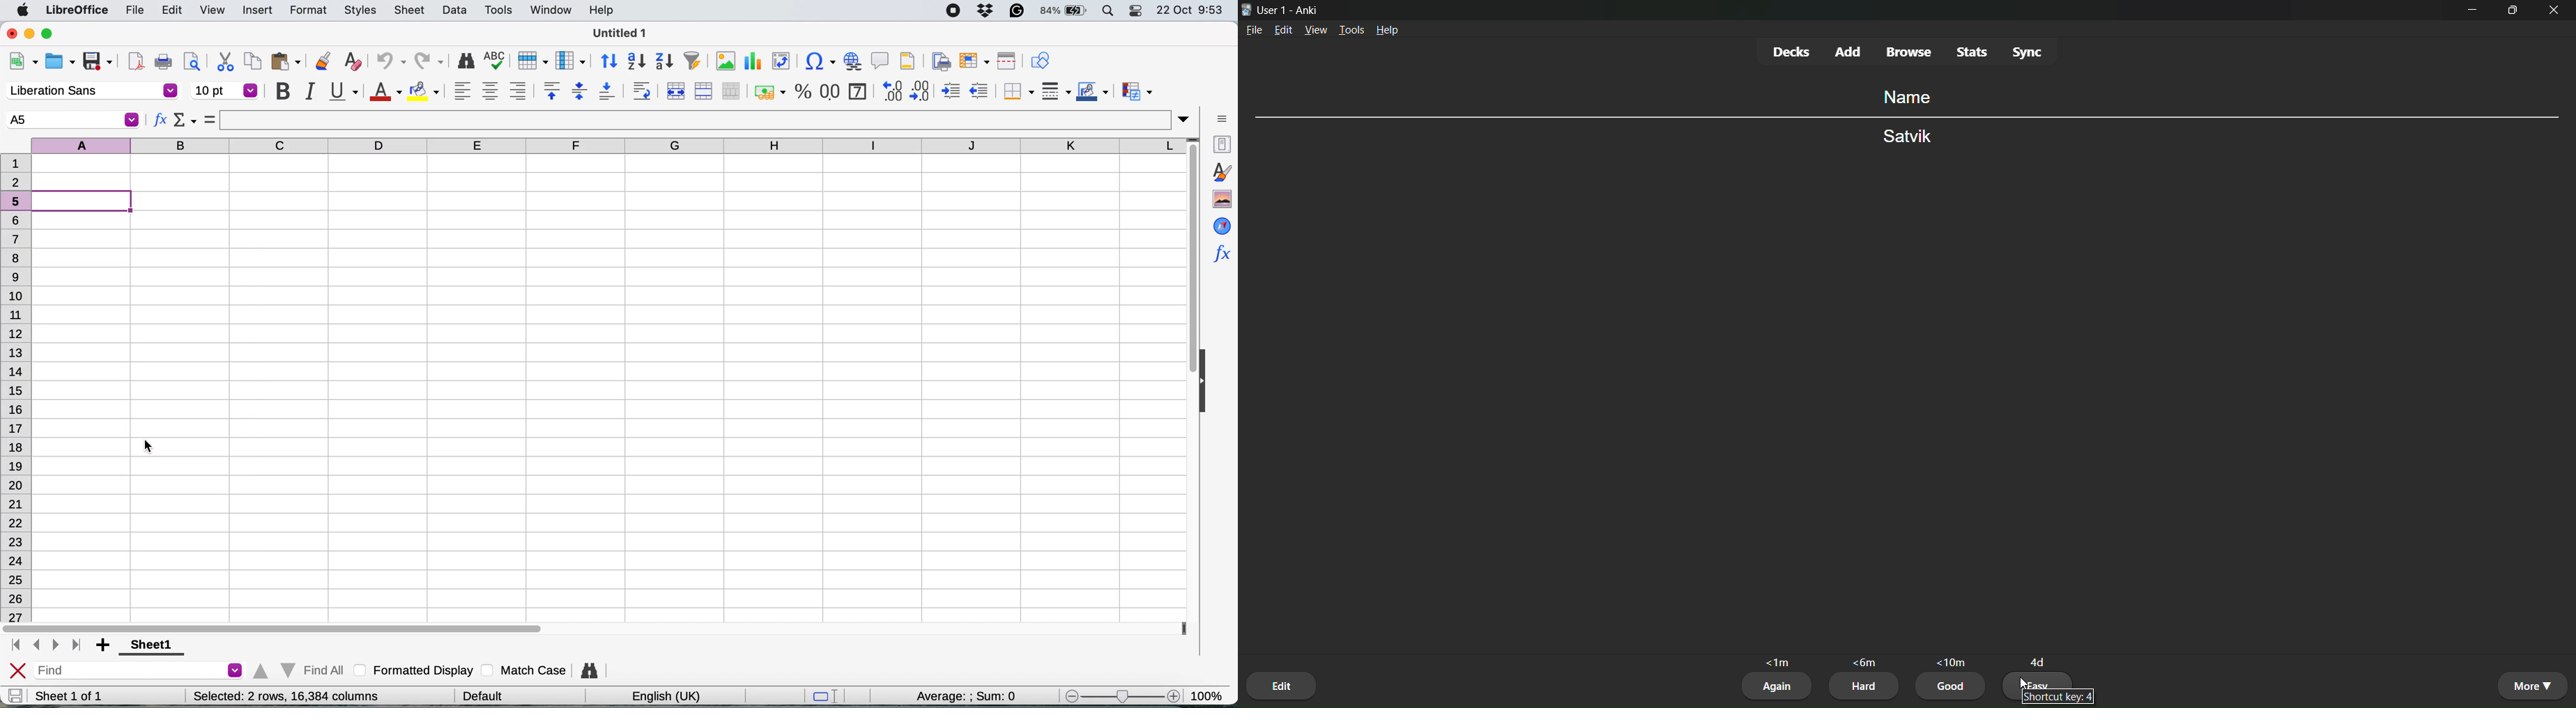  Describe the element at coordinates (890, 90) in the screenshot. I see `add decimal place` at that location.